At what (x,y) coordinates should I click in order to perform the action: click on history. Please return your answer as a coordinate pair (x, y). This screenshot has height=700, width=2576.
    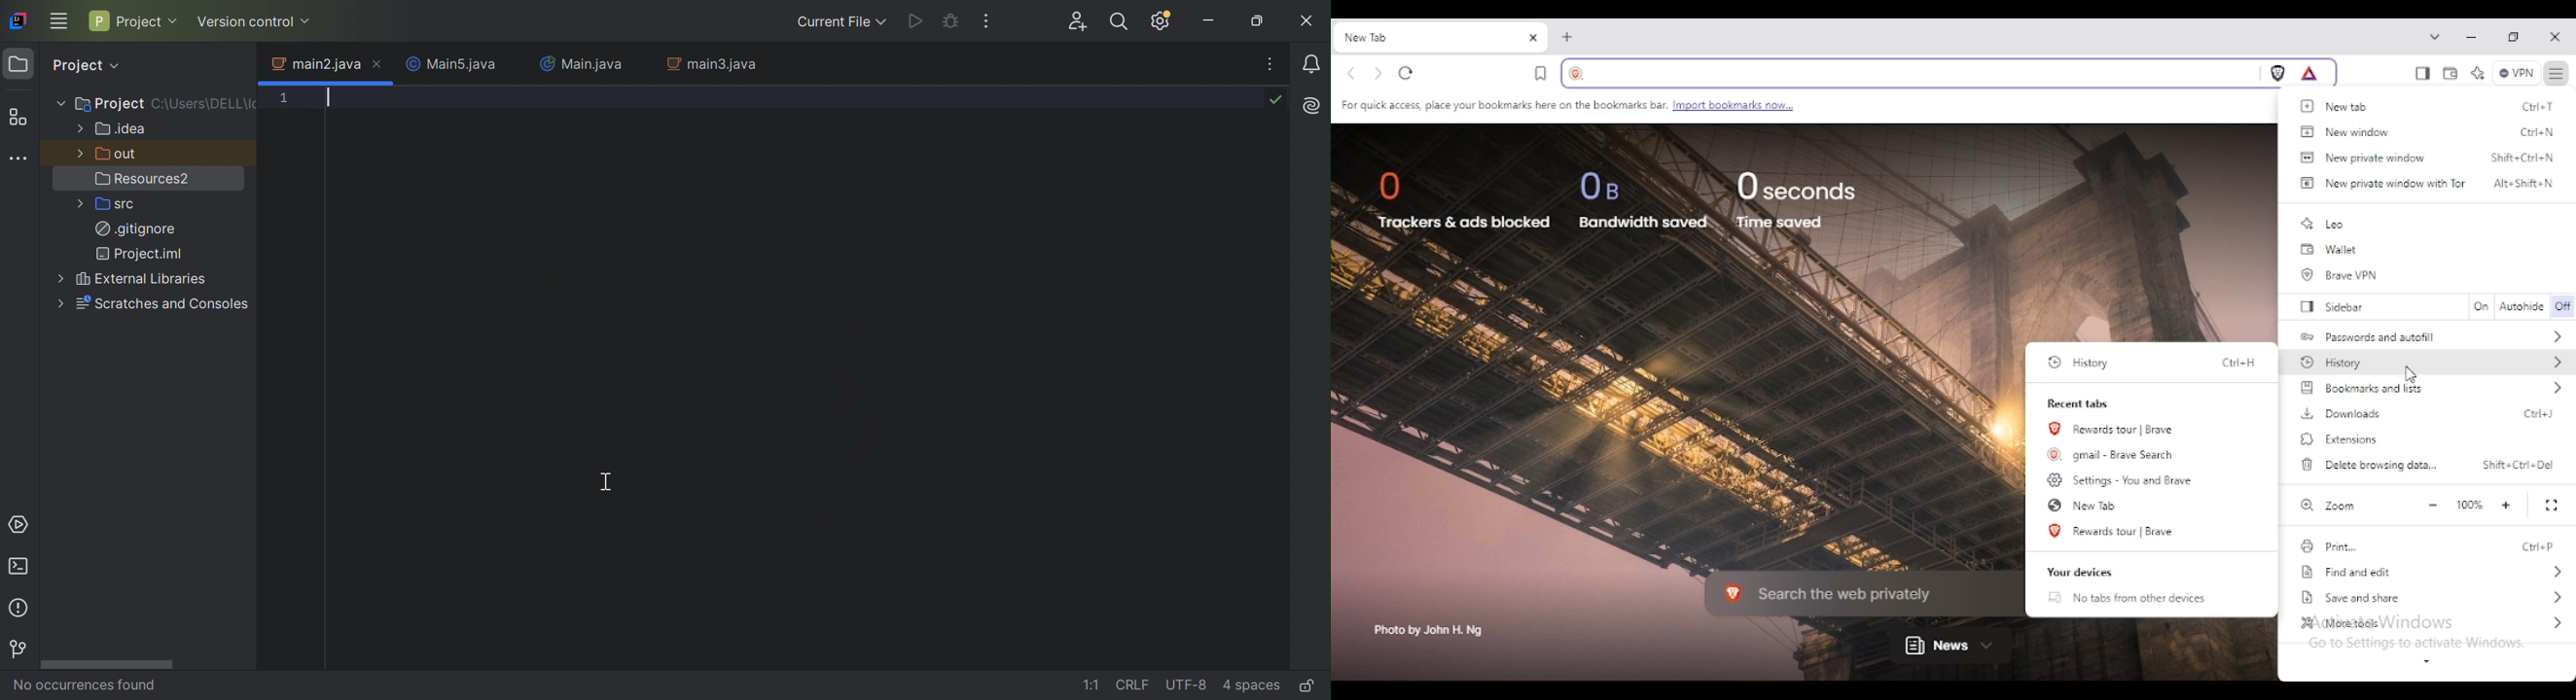
    Looking at the image, I should click on (2082, 363).